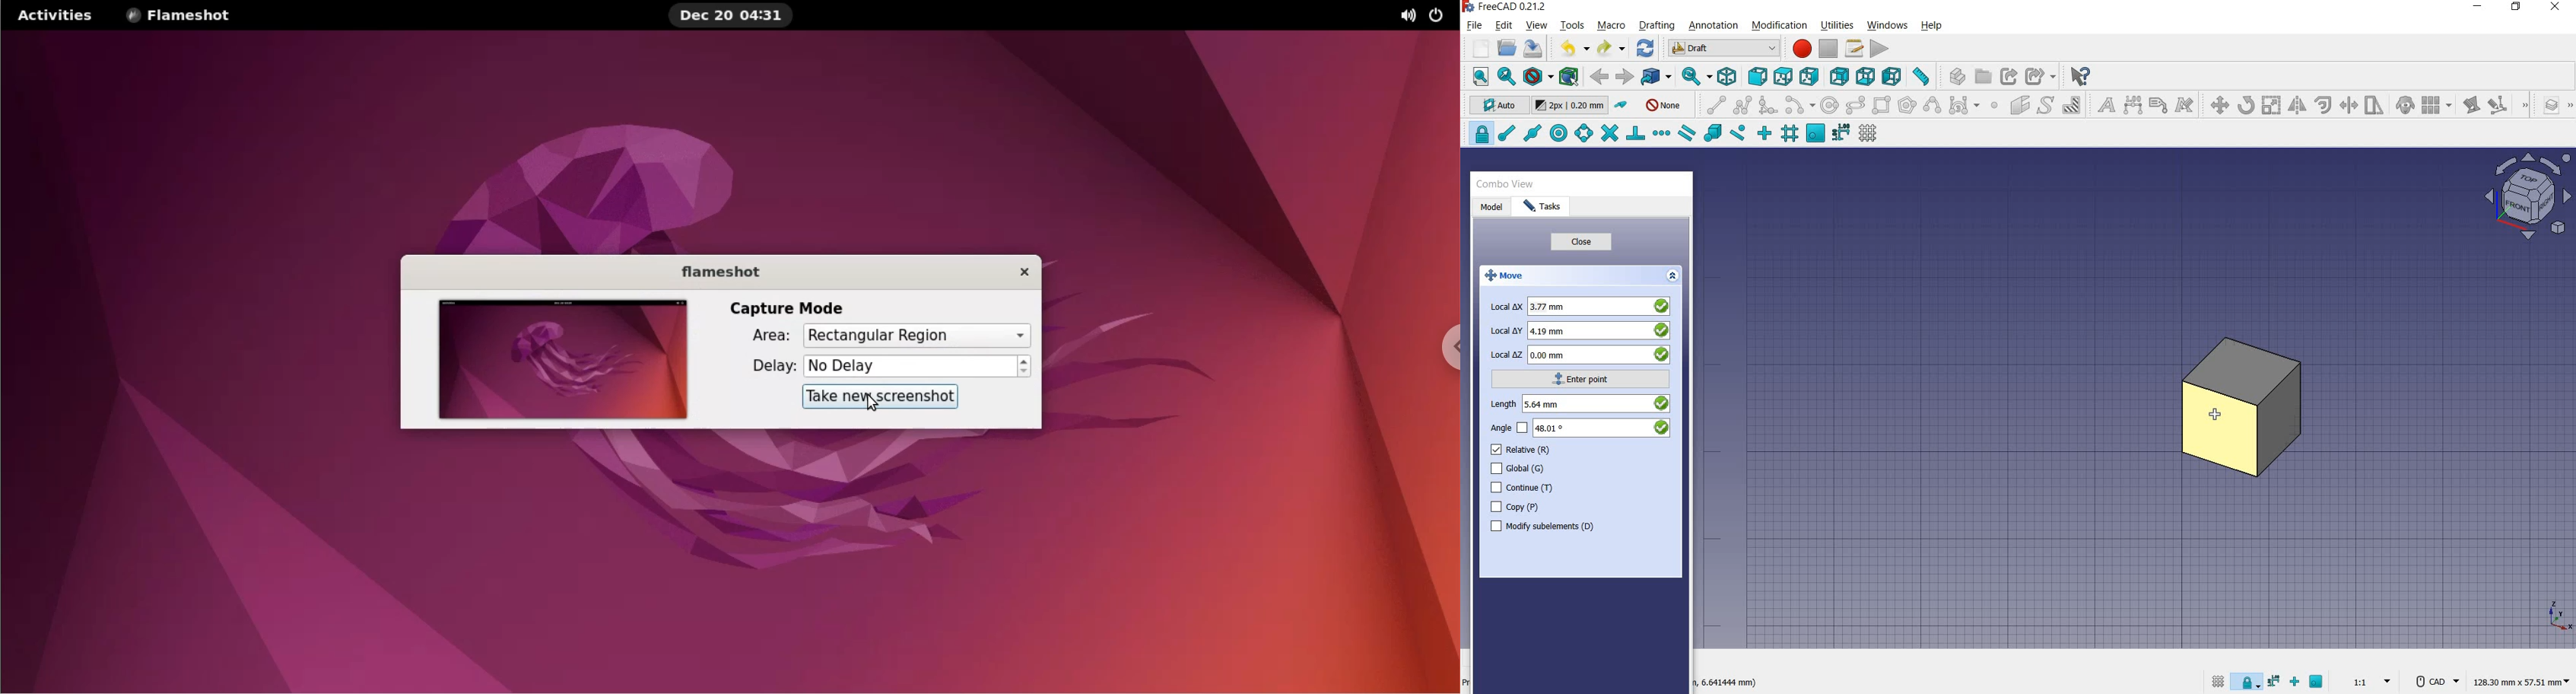 This screenshot has height=700, width=2576. Describe the element at coordinates (1476, 76) in the screenshot. I see `fit all` at that location.